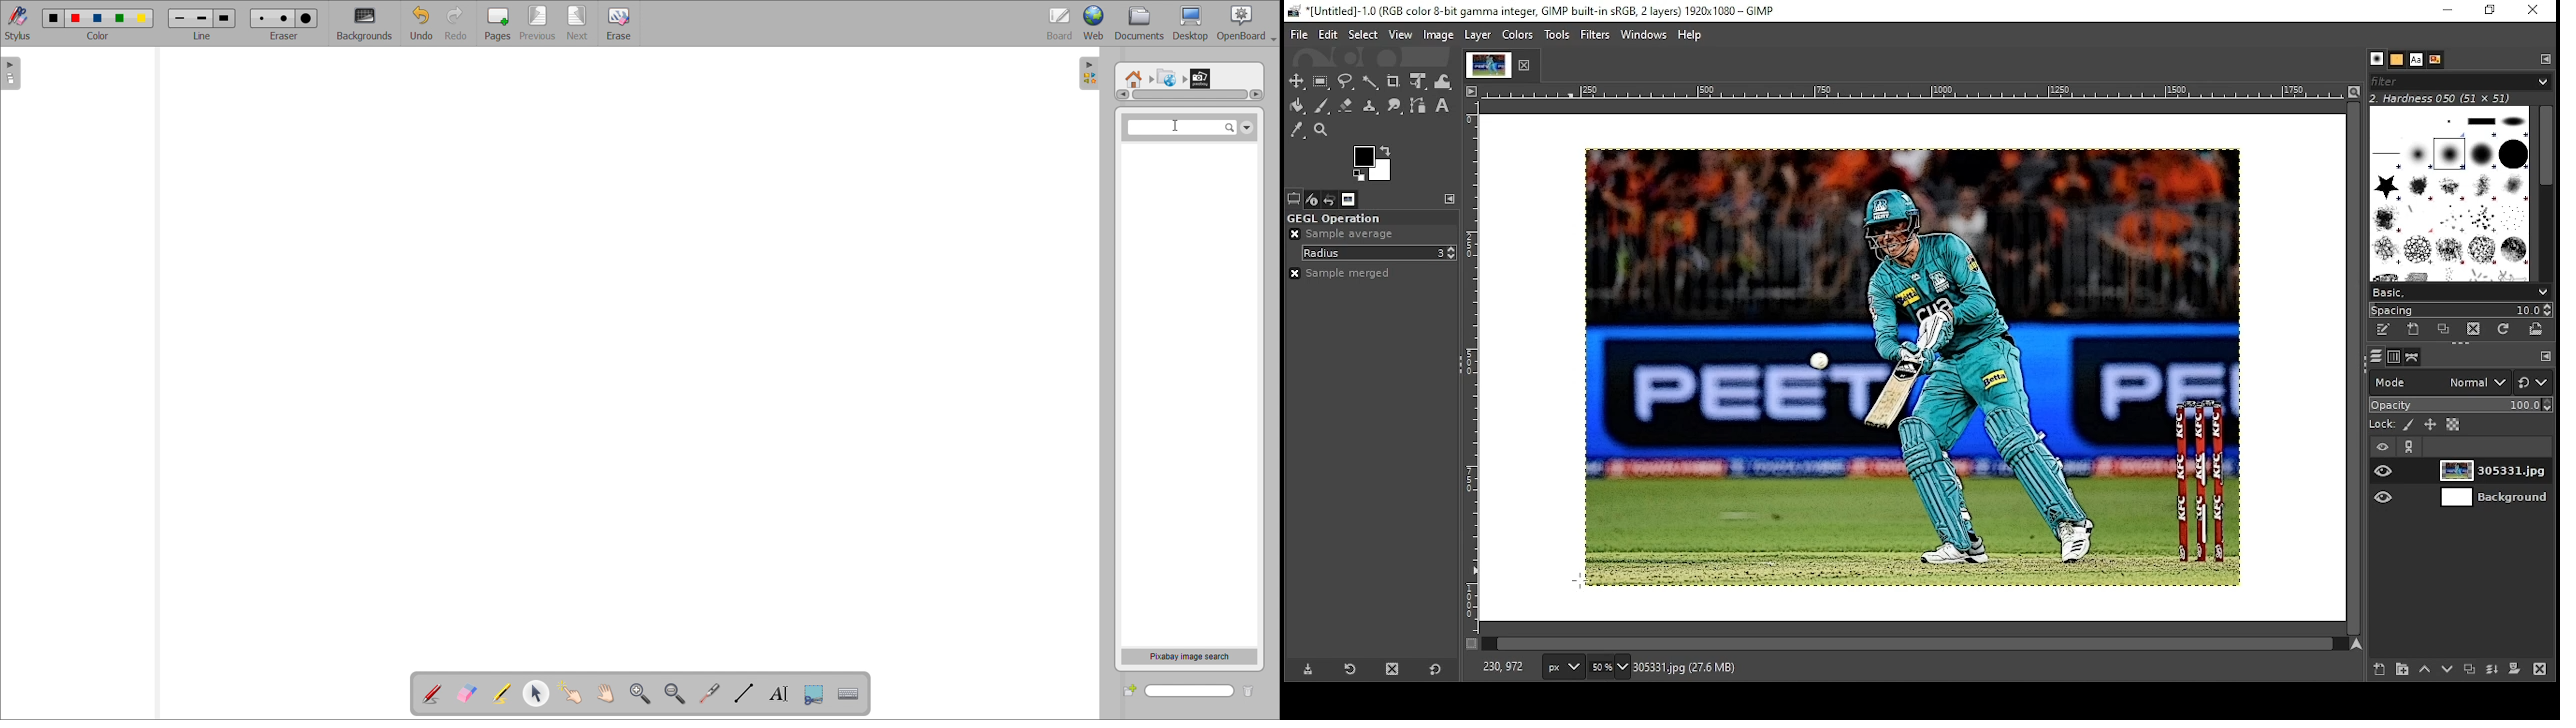 The height and width of the screenshot is (728, 2576). I want to click on layer 1, so click(2497, 473).